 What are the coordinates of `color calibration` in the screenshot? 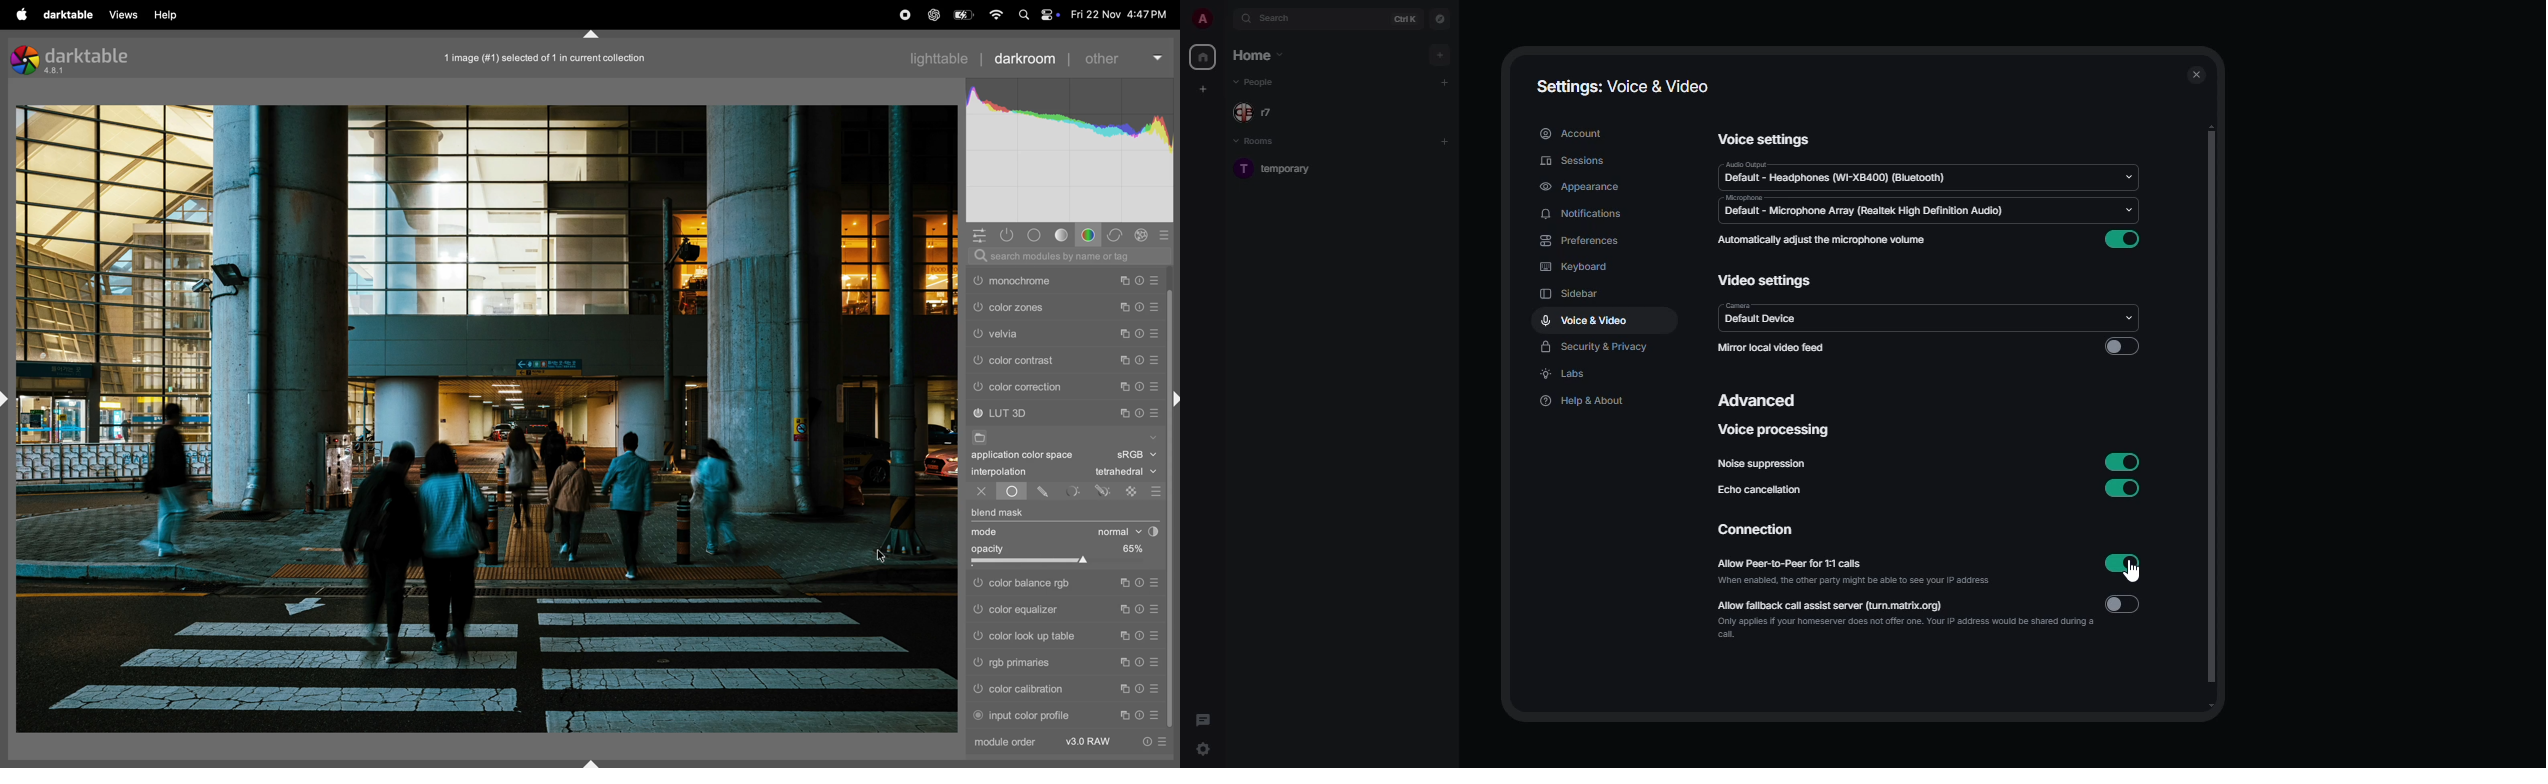 It's located at (1038, 689).